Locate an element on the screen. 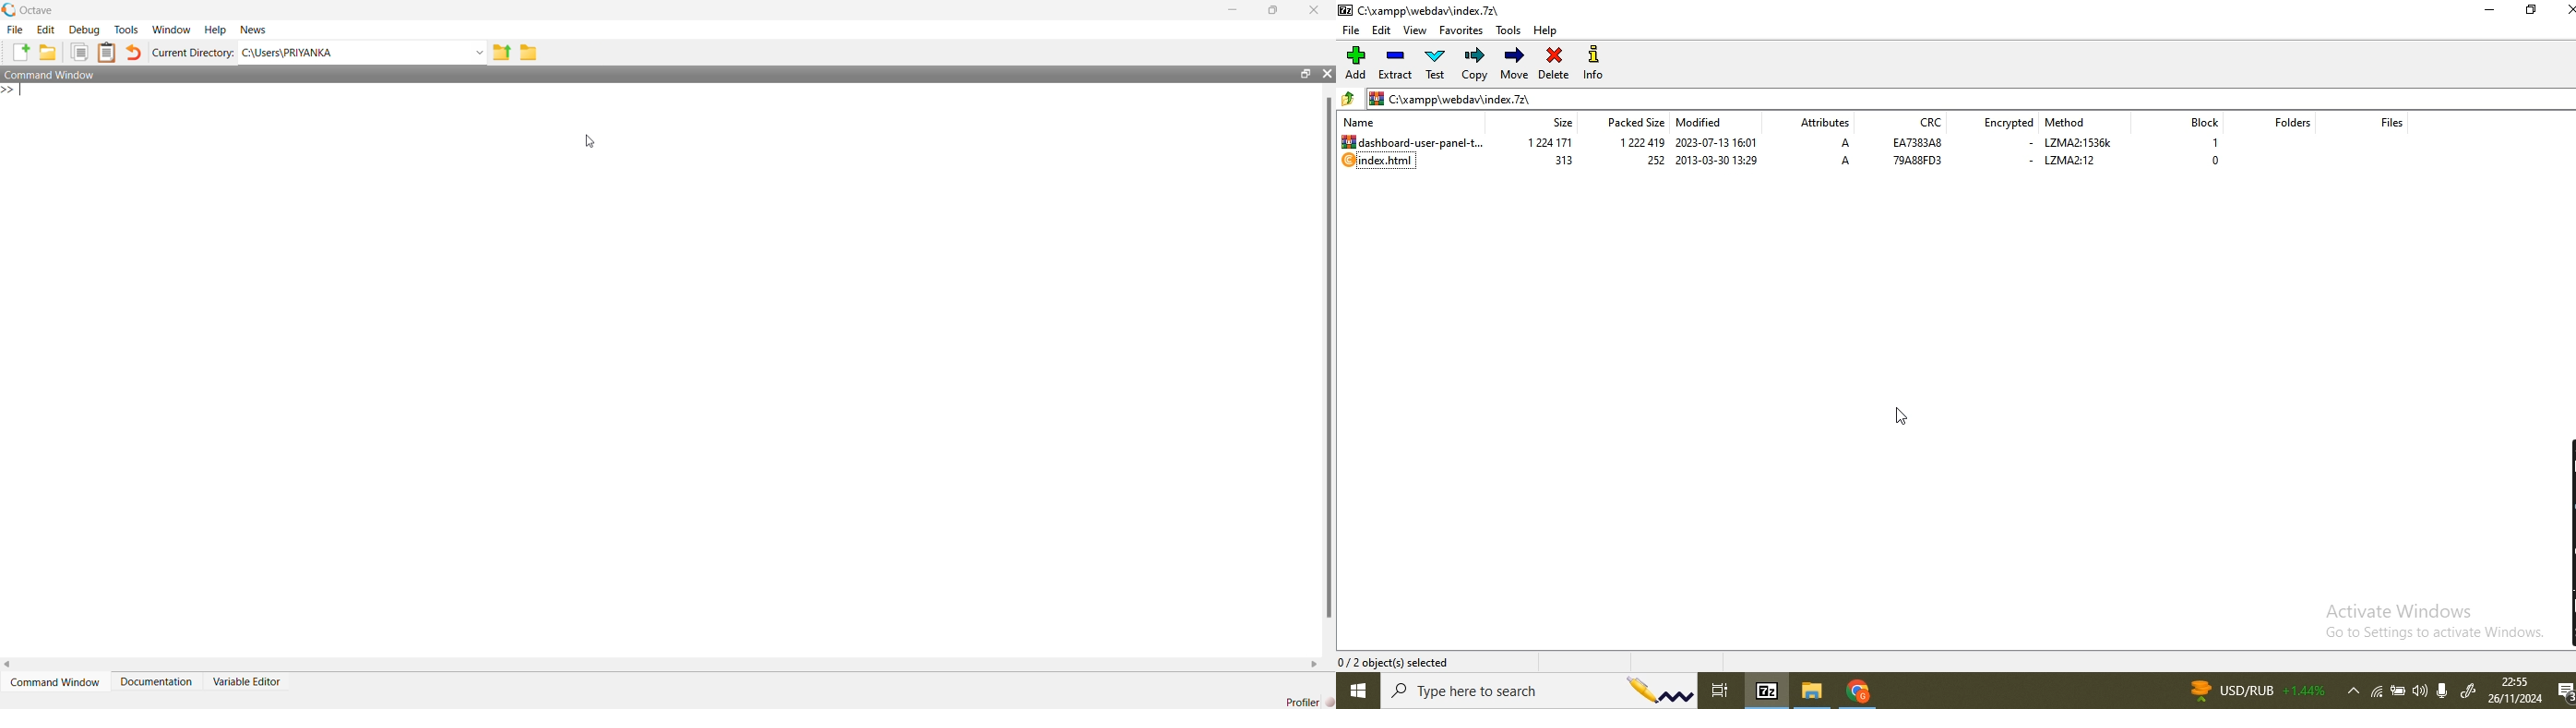 The height and width of the screenshot is (728, 2576). file is located at coordinates (1354, 30).